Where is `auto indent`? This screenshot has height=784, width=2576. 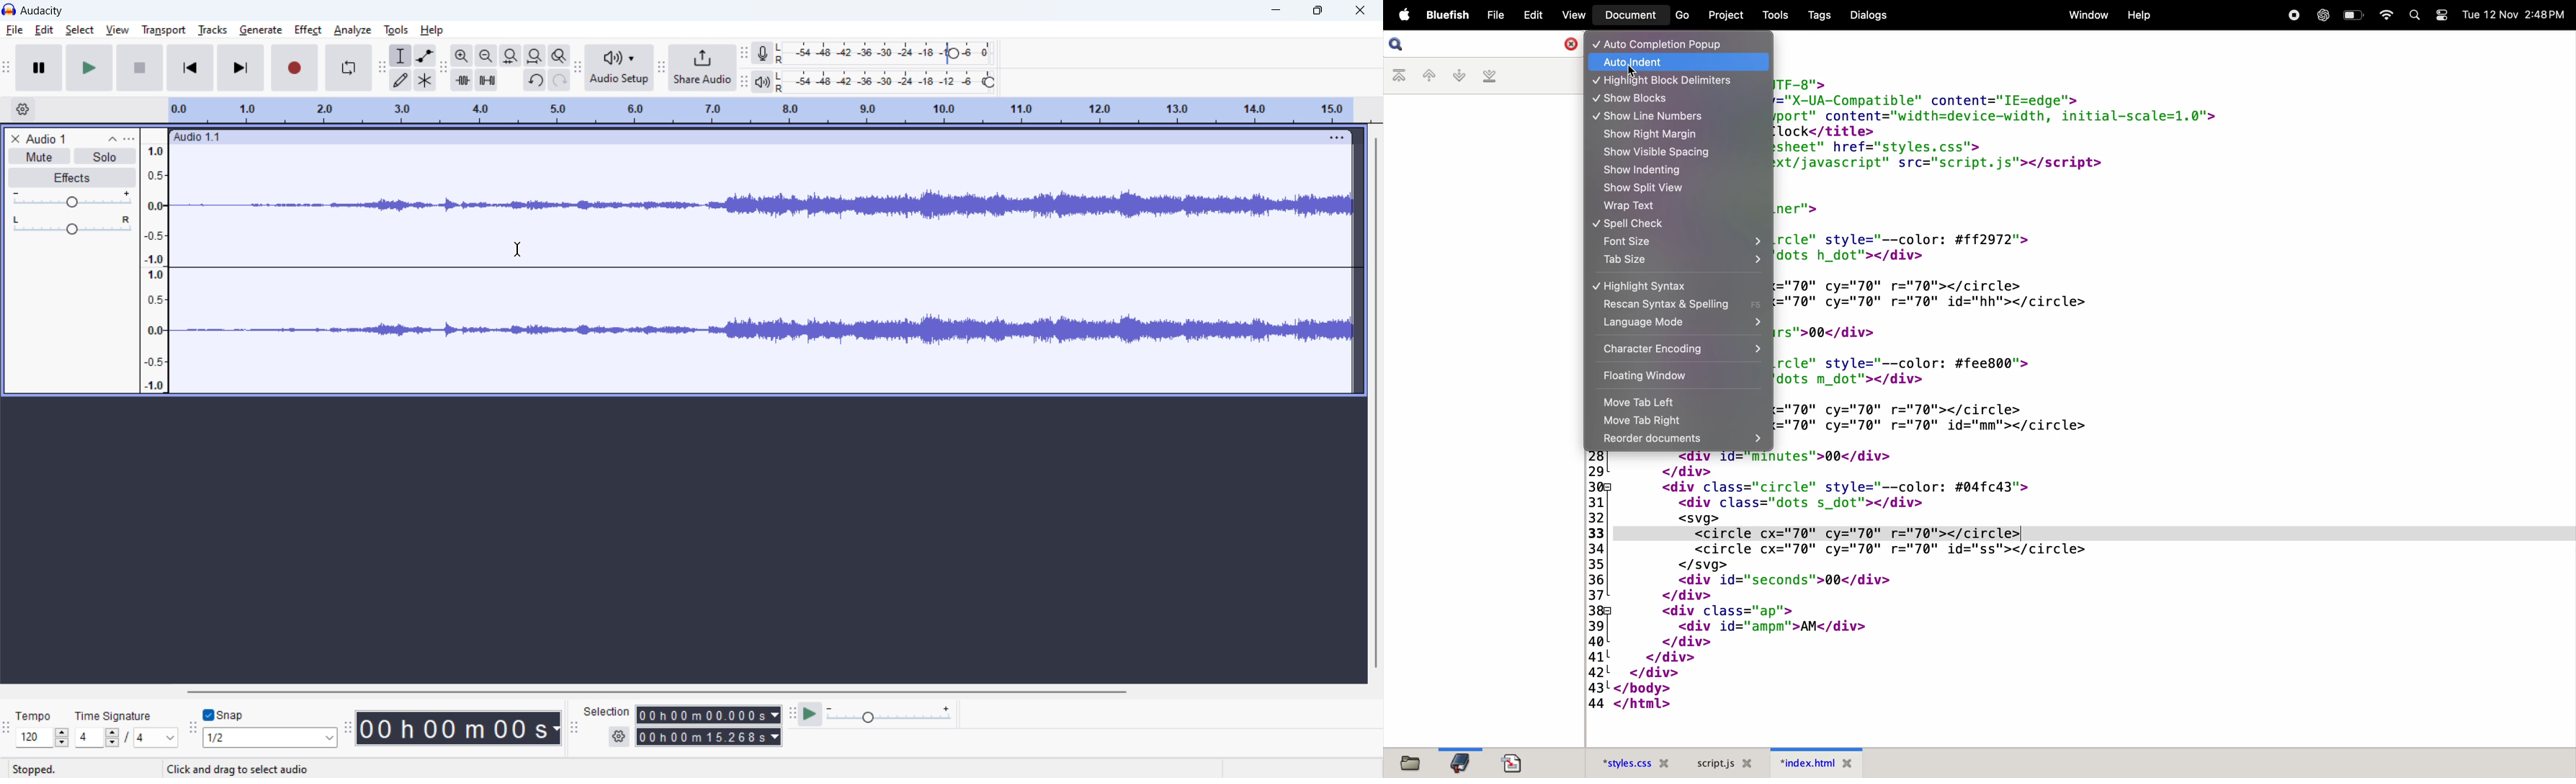 auto indent is located at coordinates (1679, 62).